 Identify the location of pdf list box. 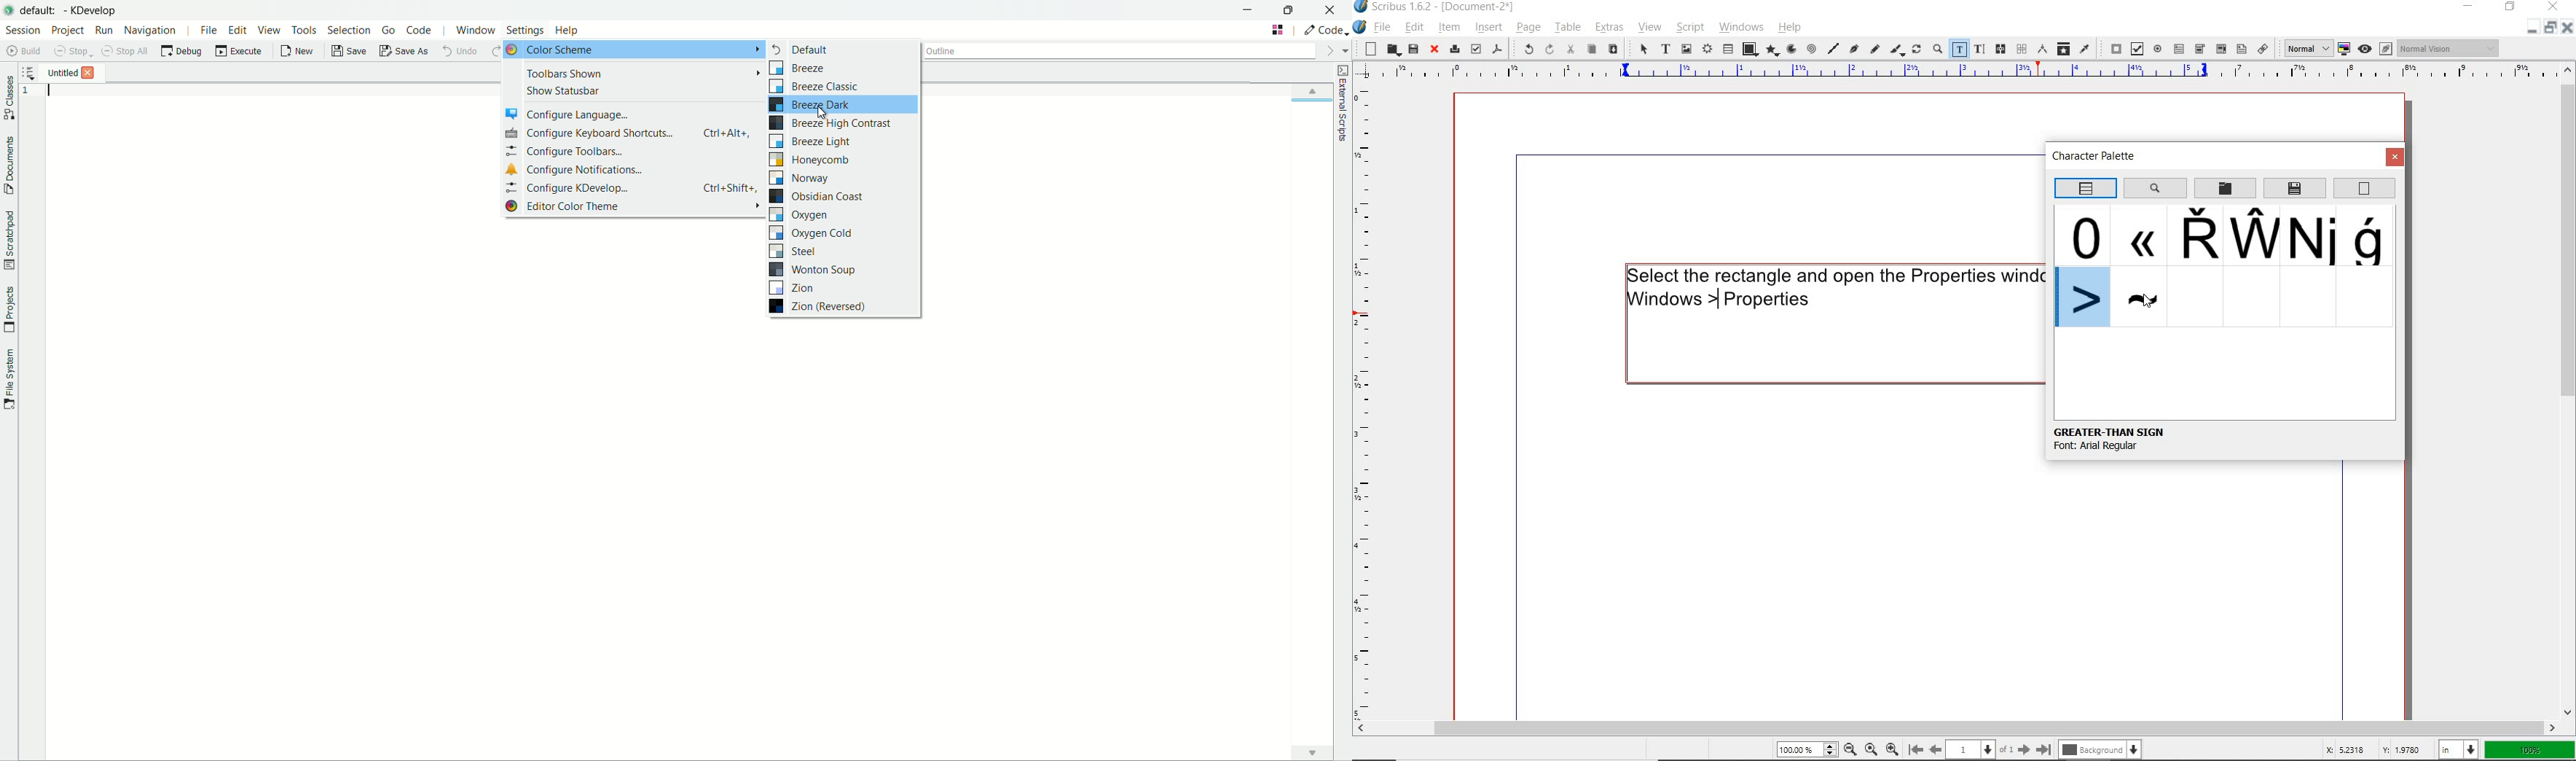
(2221, 50).